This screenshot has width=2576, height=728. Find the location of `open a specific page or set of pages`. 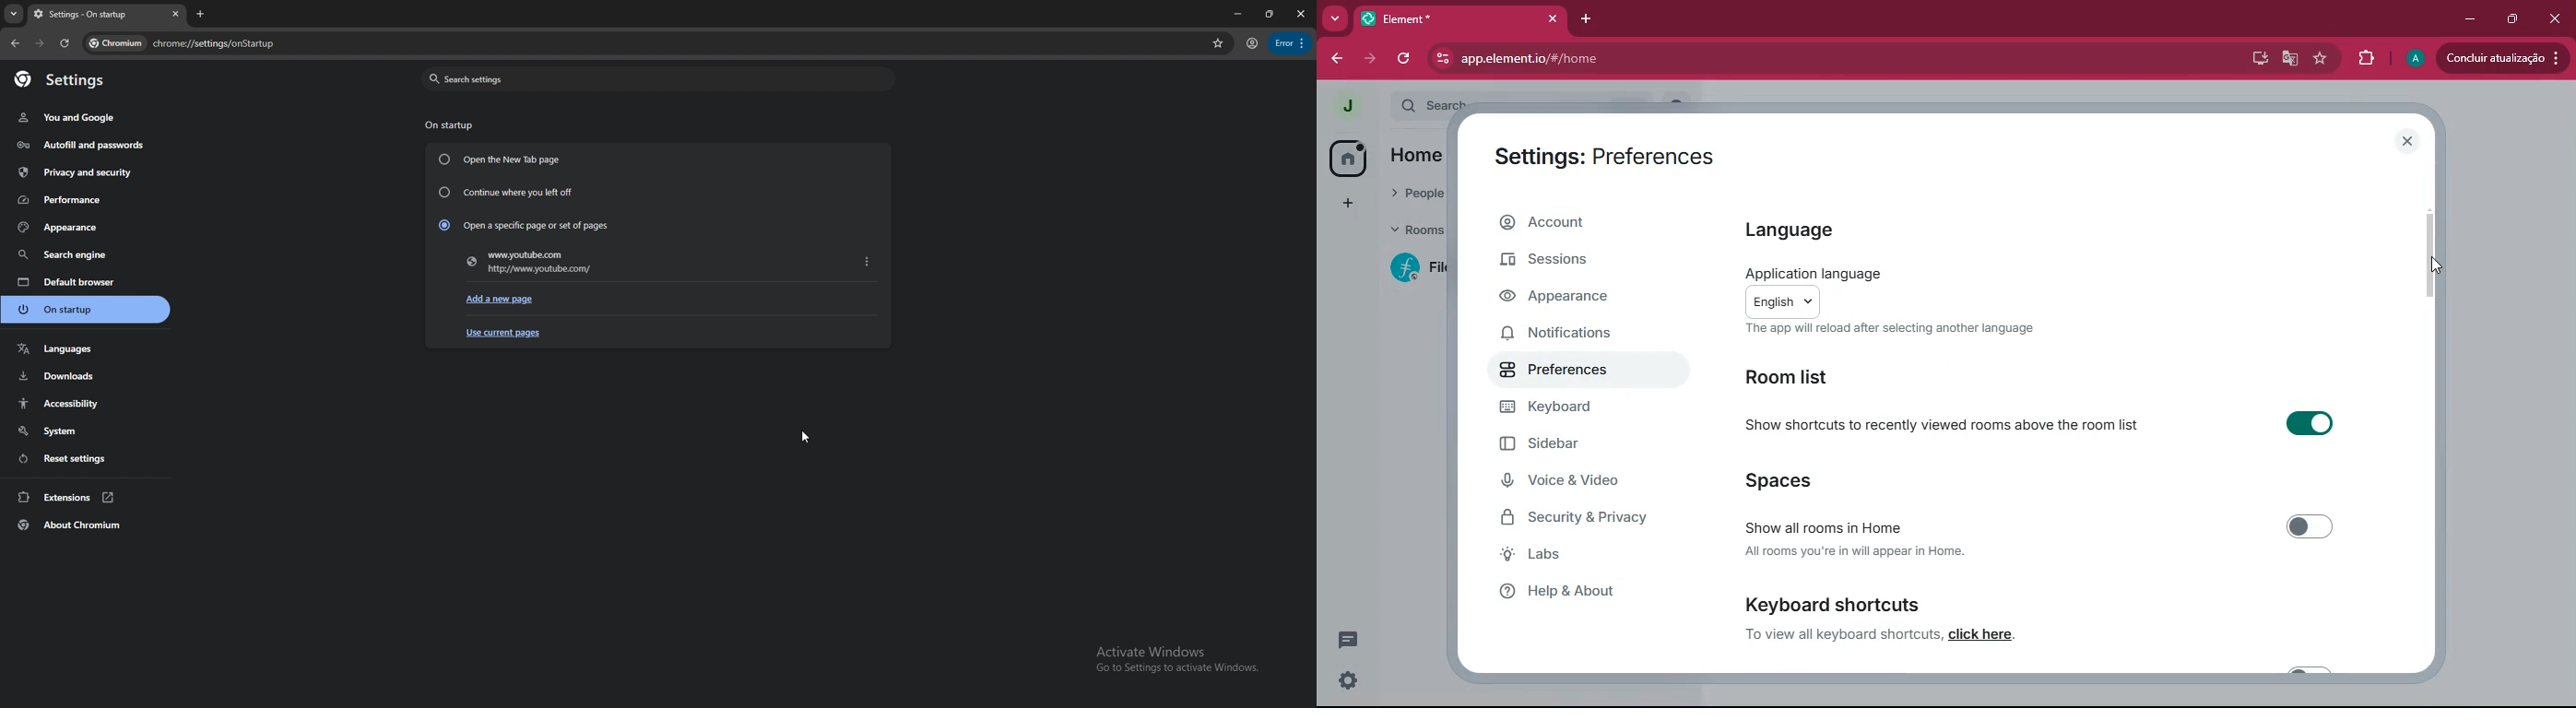

open a specific page or set of pages is located at coordinates (522, 224).